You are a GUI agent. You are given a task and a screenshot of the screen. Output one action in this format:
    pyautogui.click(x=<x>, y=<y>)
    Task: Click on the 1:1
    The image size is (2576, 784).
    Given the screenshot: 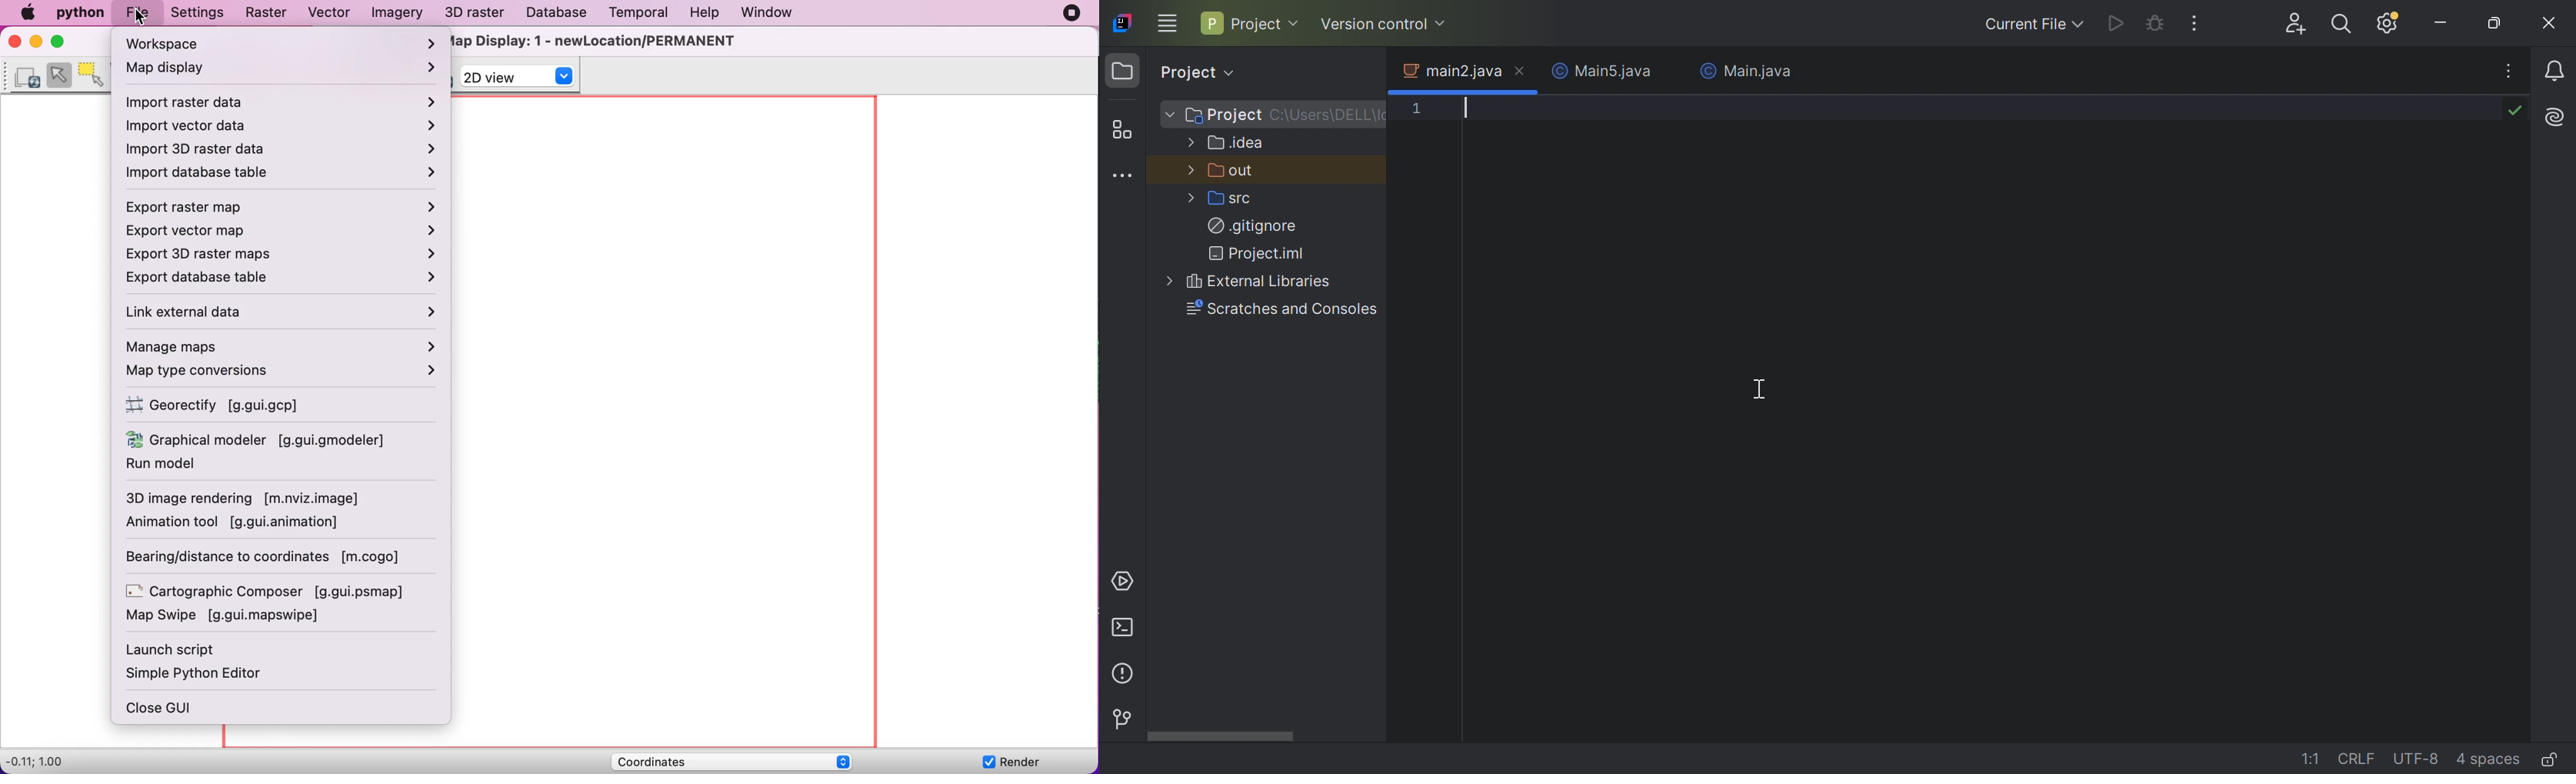 What is the action you would take?
    pyautogui.click(x=2312, y=758)
    